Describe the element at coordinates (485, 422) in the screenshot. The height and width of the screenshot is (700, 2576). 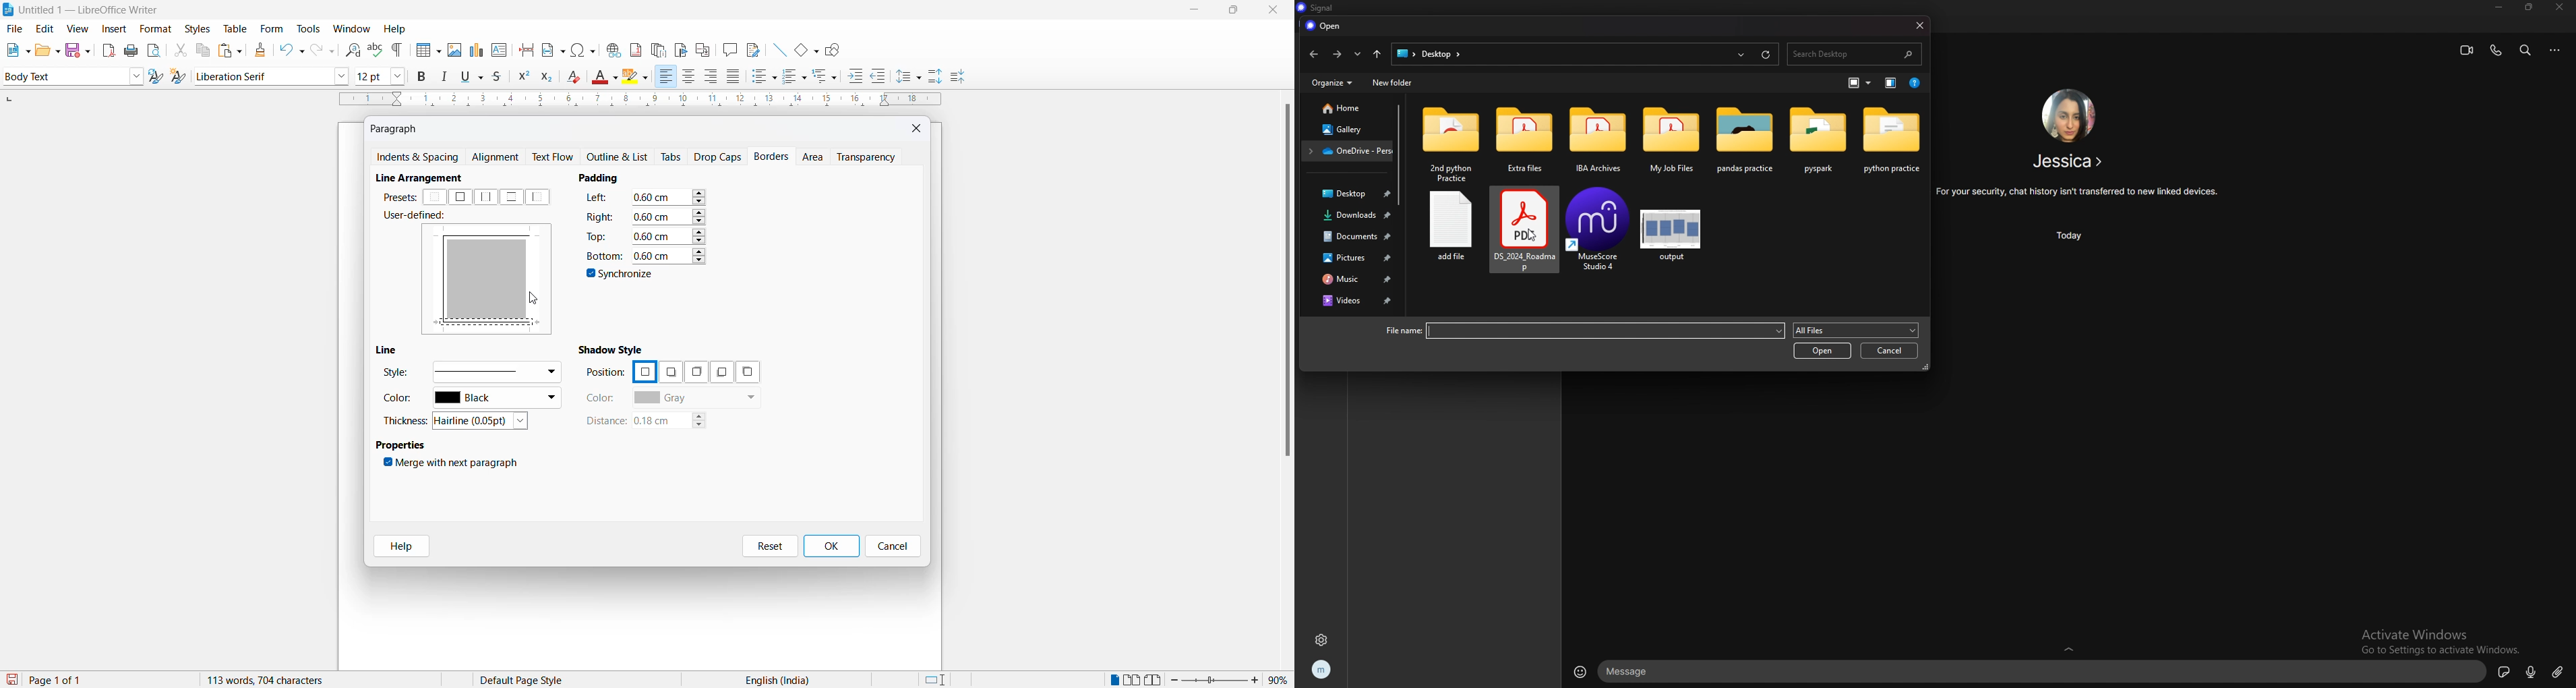
I see `thickness options` at that location.